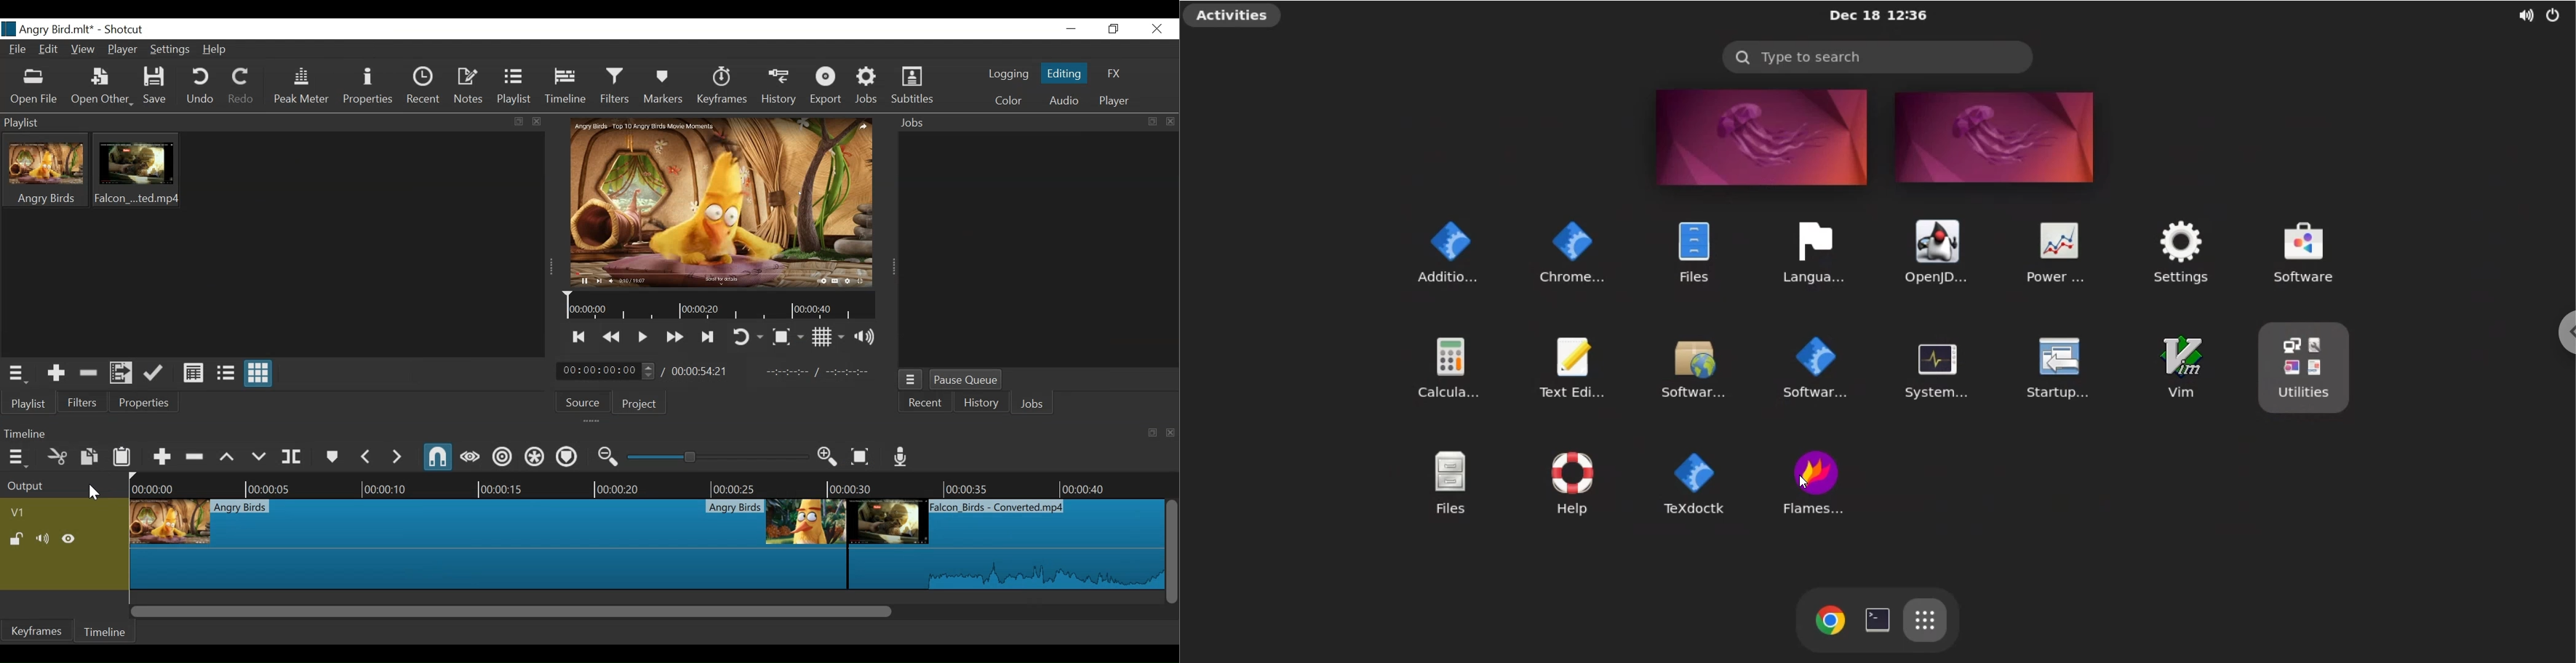 This screenshot has width=2576, height=672. Describe the element at coordinates (47, 29) in the screenshot. I see `Project Name` at that location.